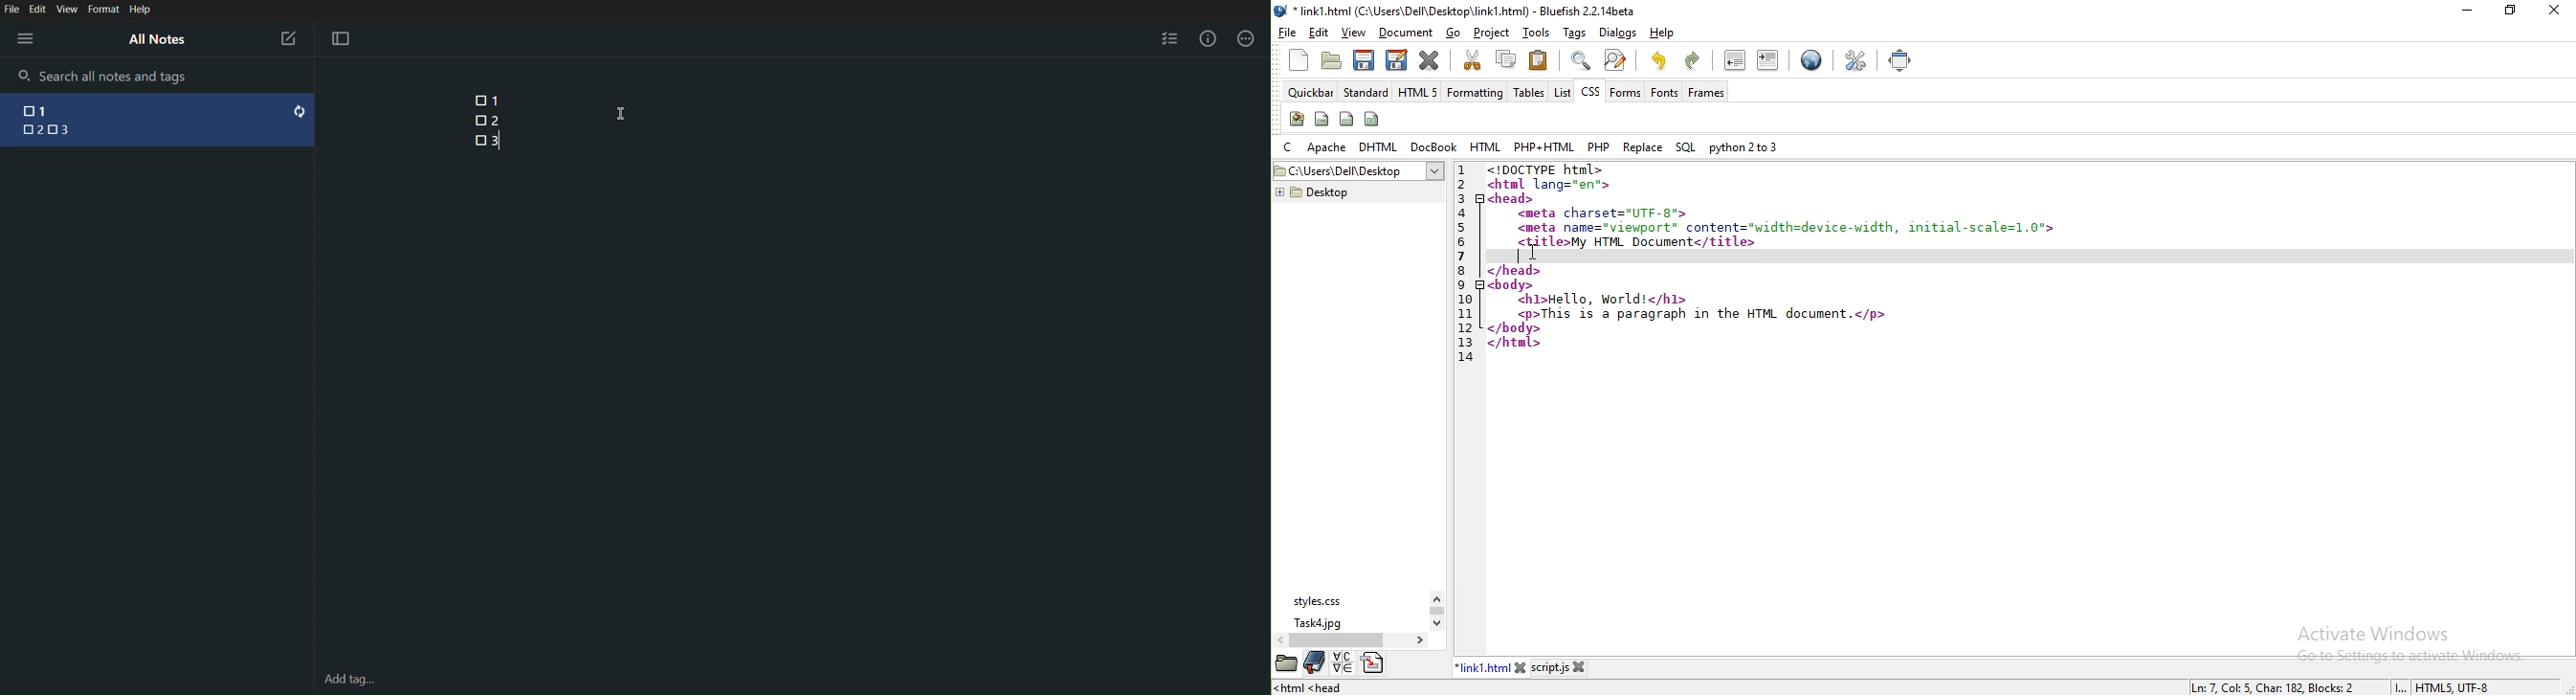 This screenshot has width=2576, height=700. What do you see at coordinates (1626, 93) in the screenshot?
I see `forms` at bounding box center [1626, 93].